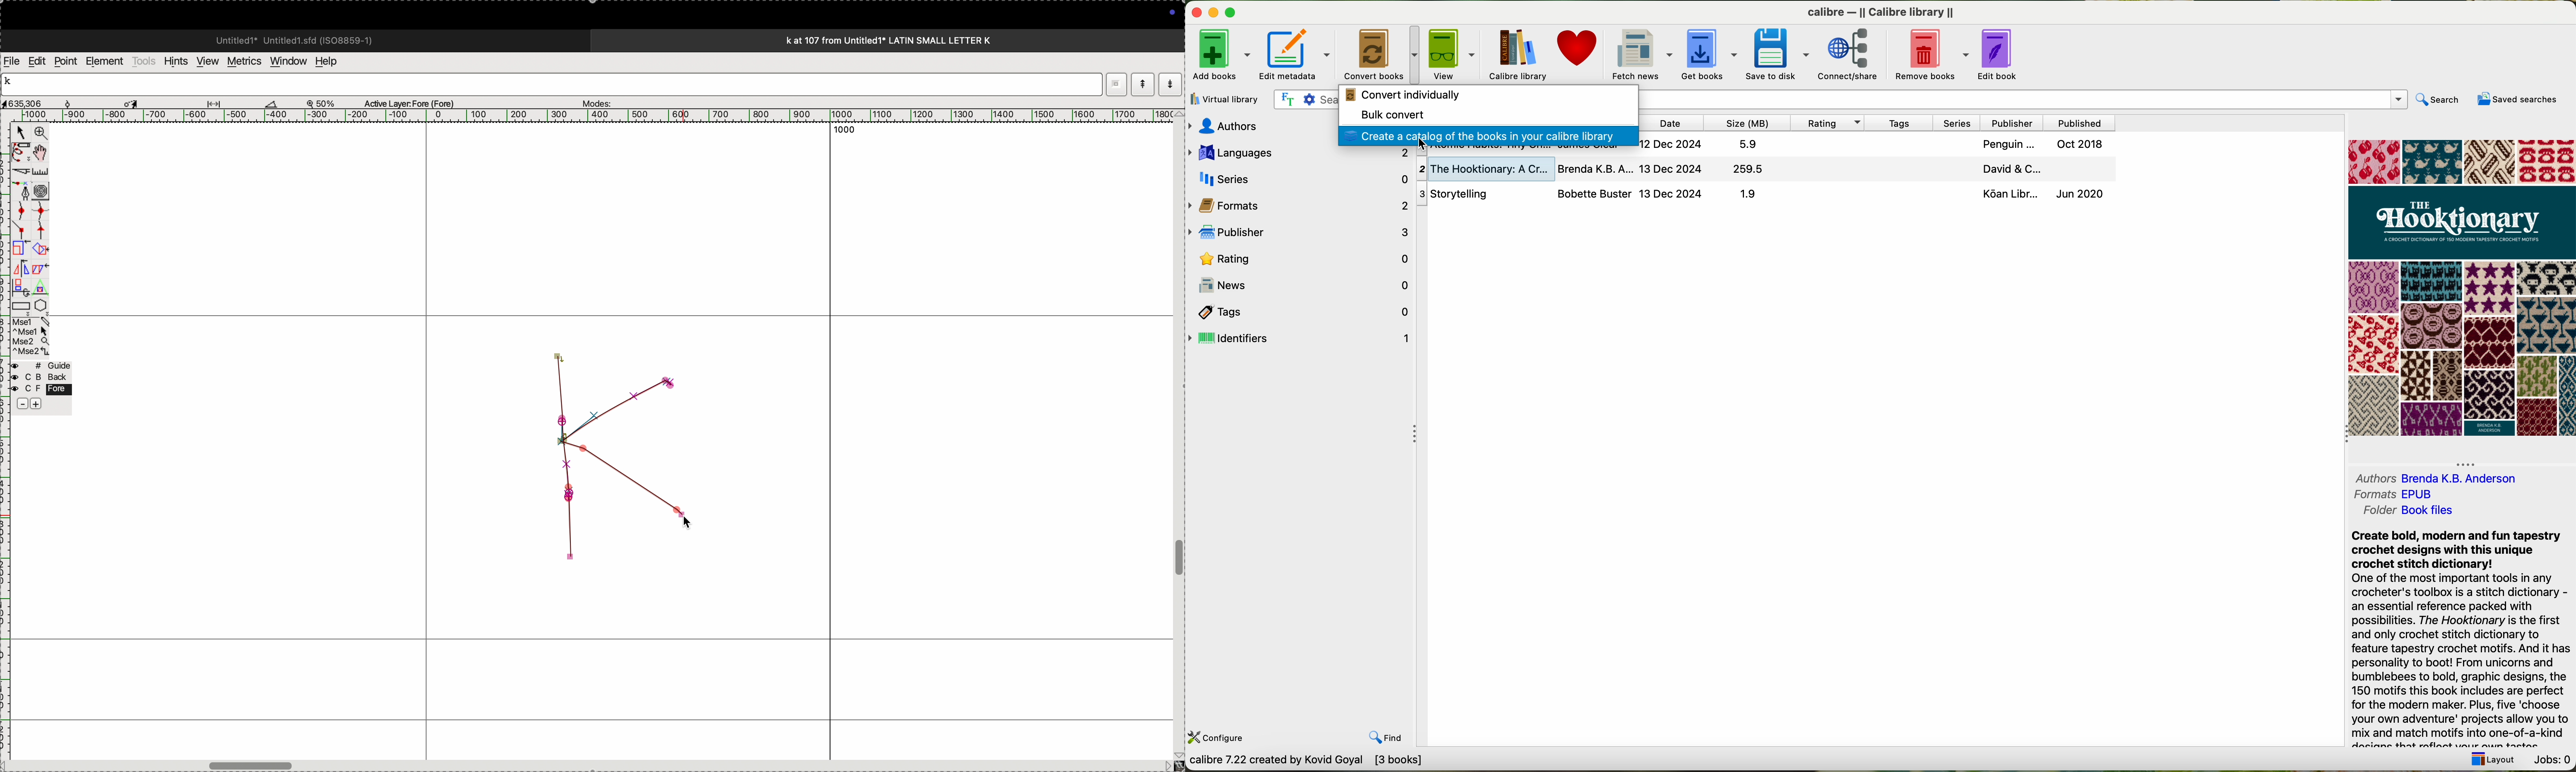 Image resolution: width=2576 pixels, height=784 pixels. Describe the element at coordinates (134, 102) in the screenshot. I see `cursor` at that location.